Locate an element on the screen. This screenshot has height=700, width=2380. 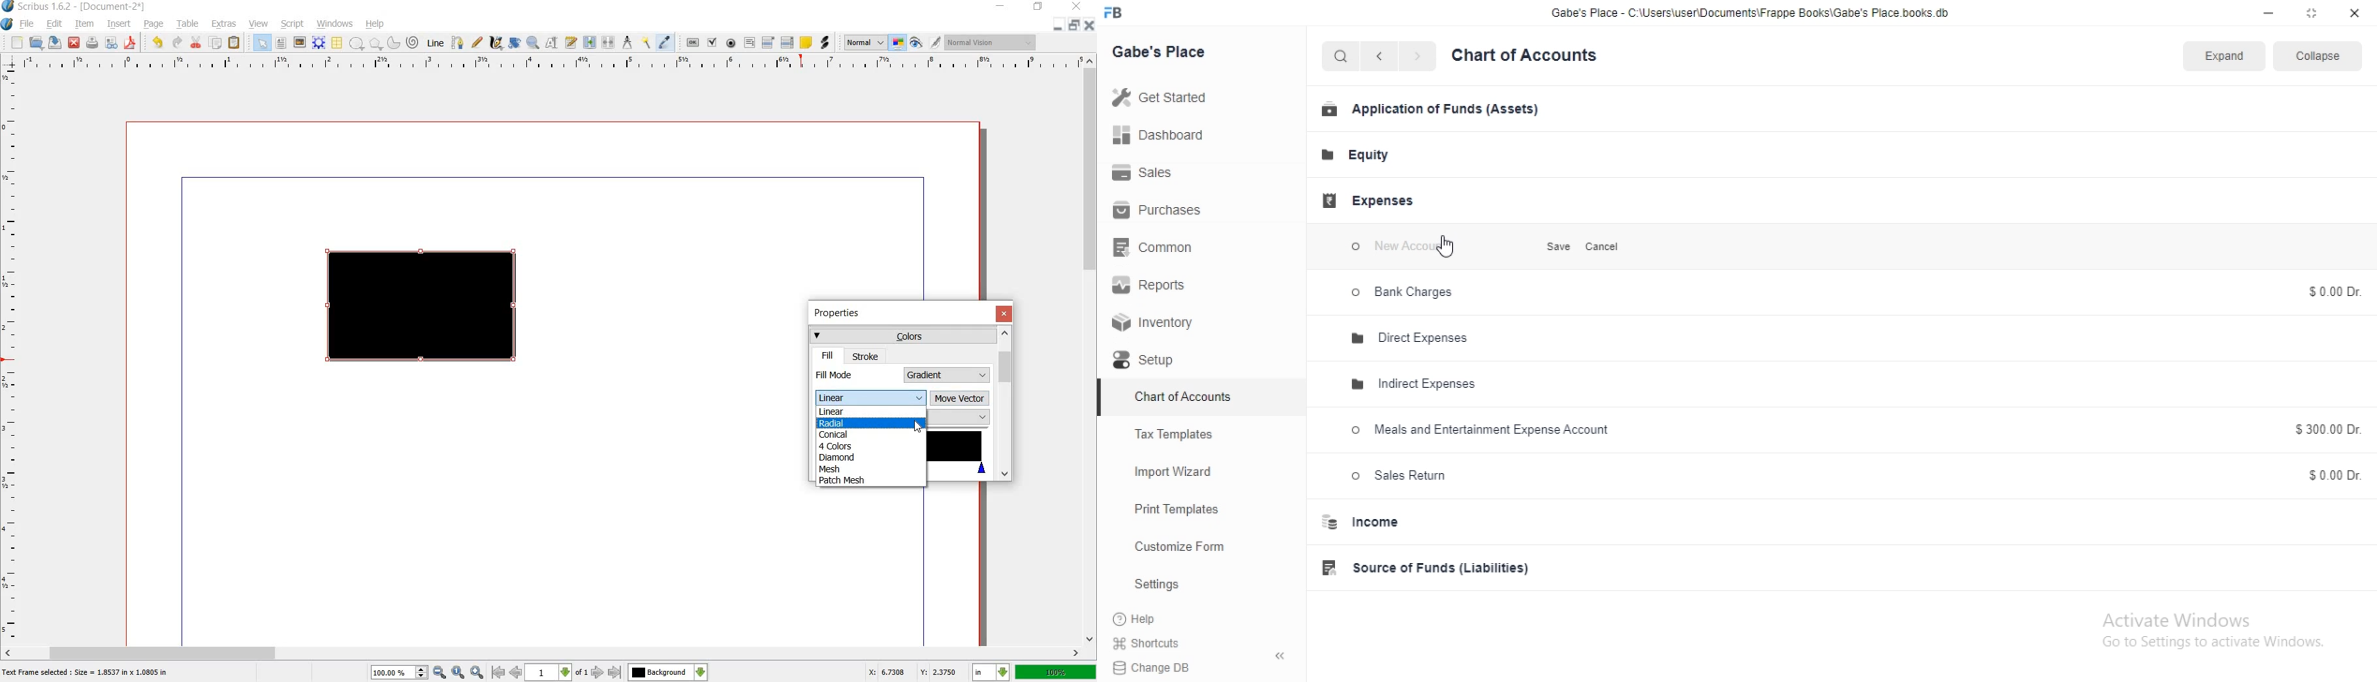
page is located at coordinates (154, 25).